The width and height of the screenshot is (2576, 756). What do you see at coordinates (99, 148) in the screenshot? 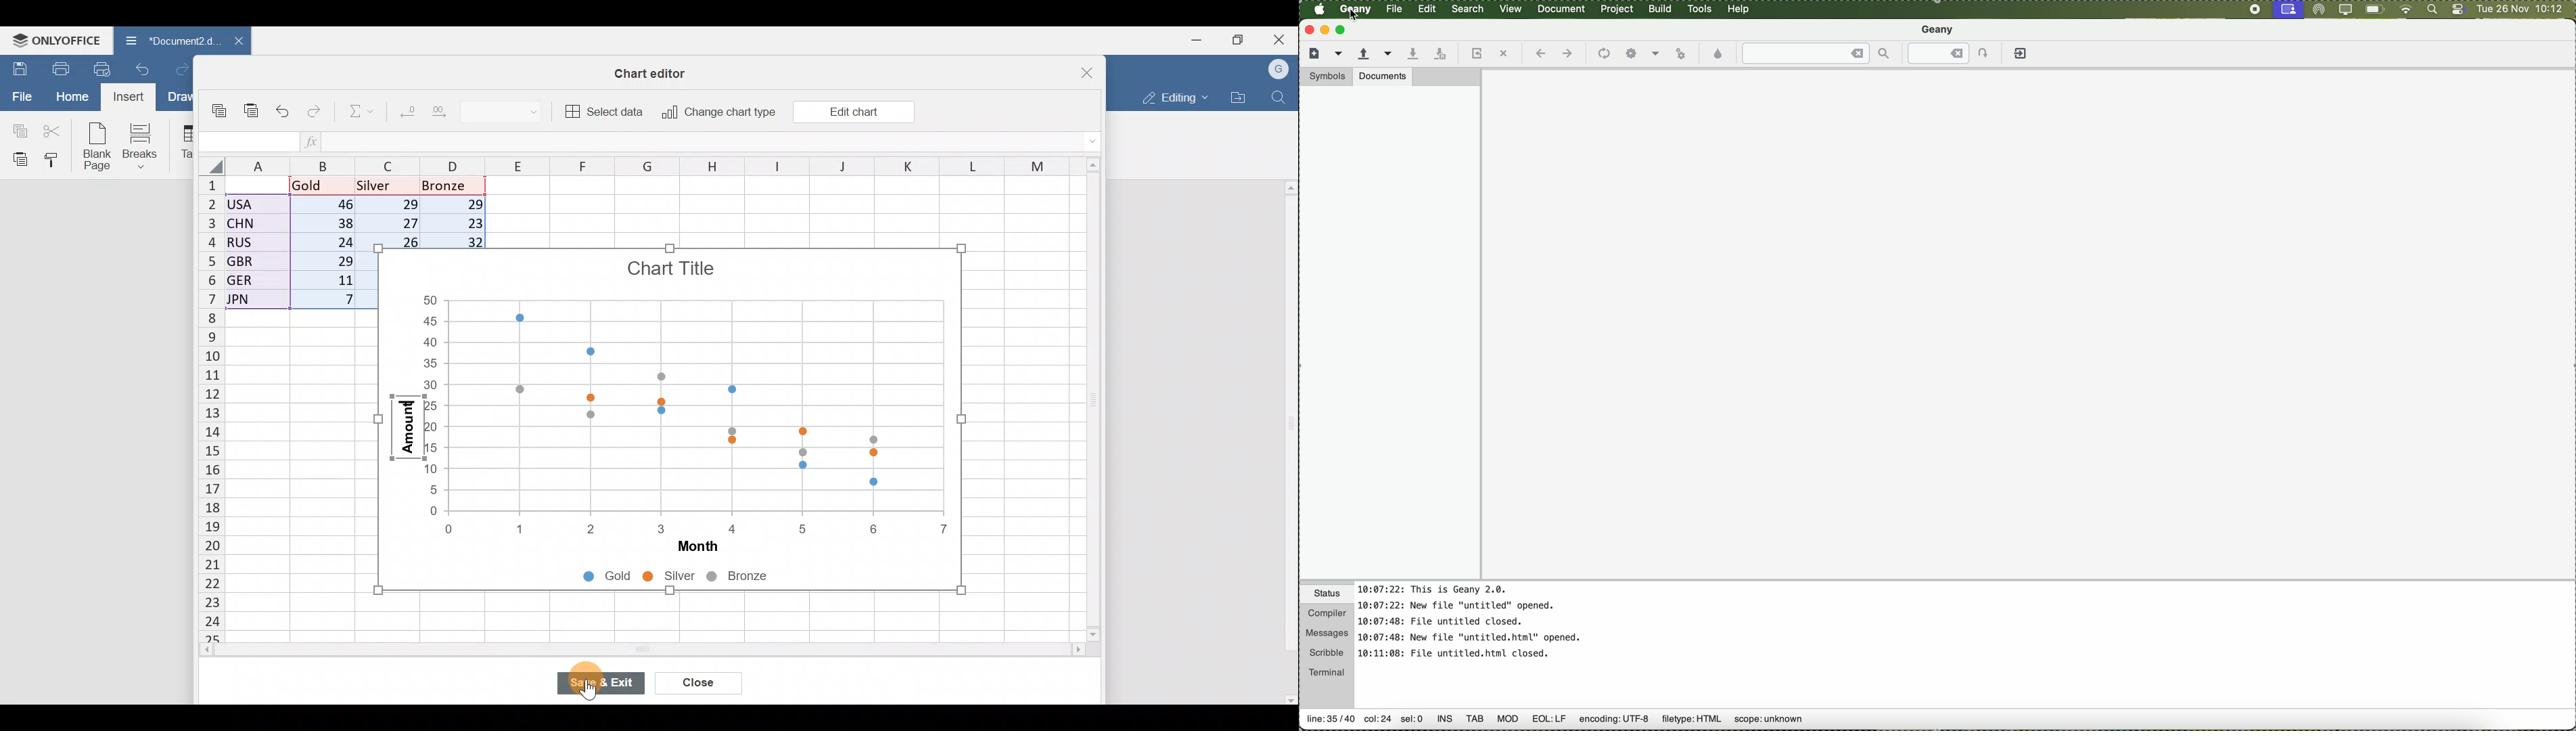
I see `Blank page` at bounding box center [99, 148].